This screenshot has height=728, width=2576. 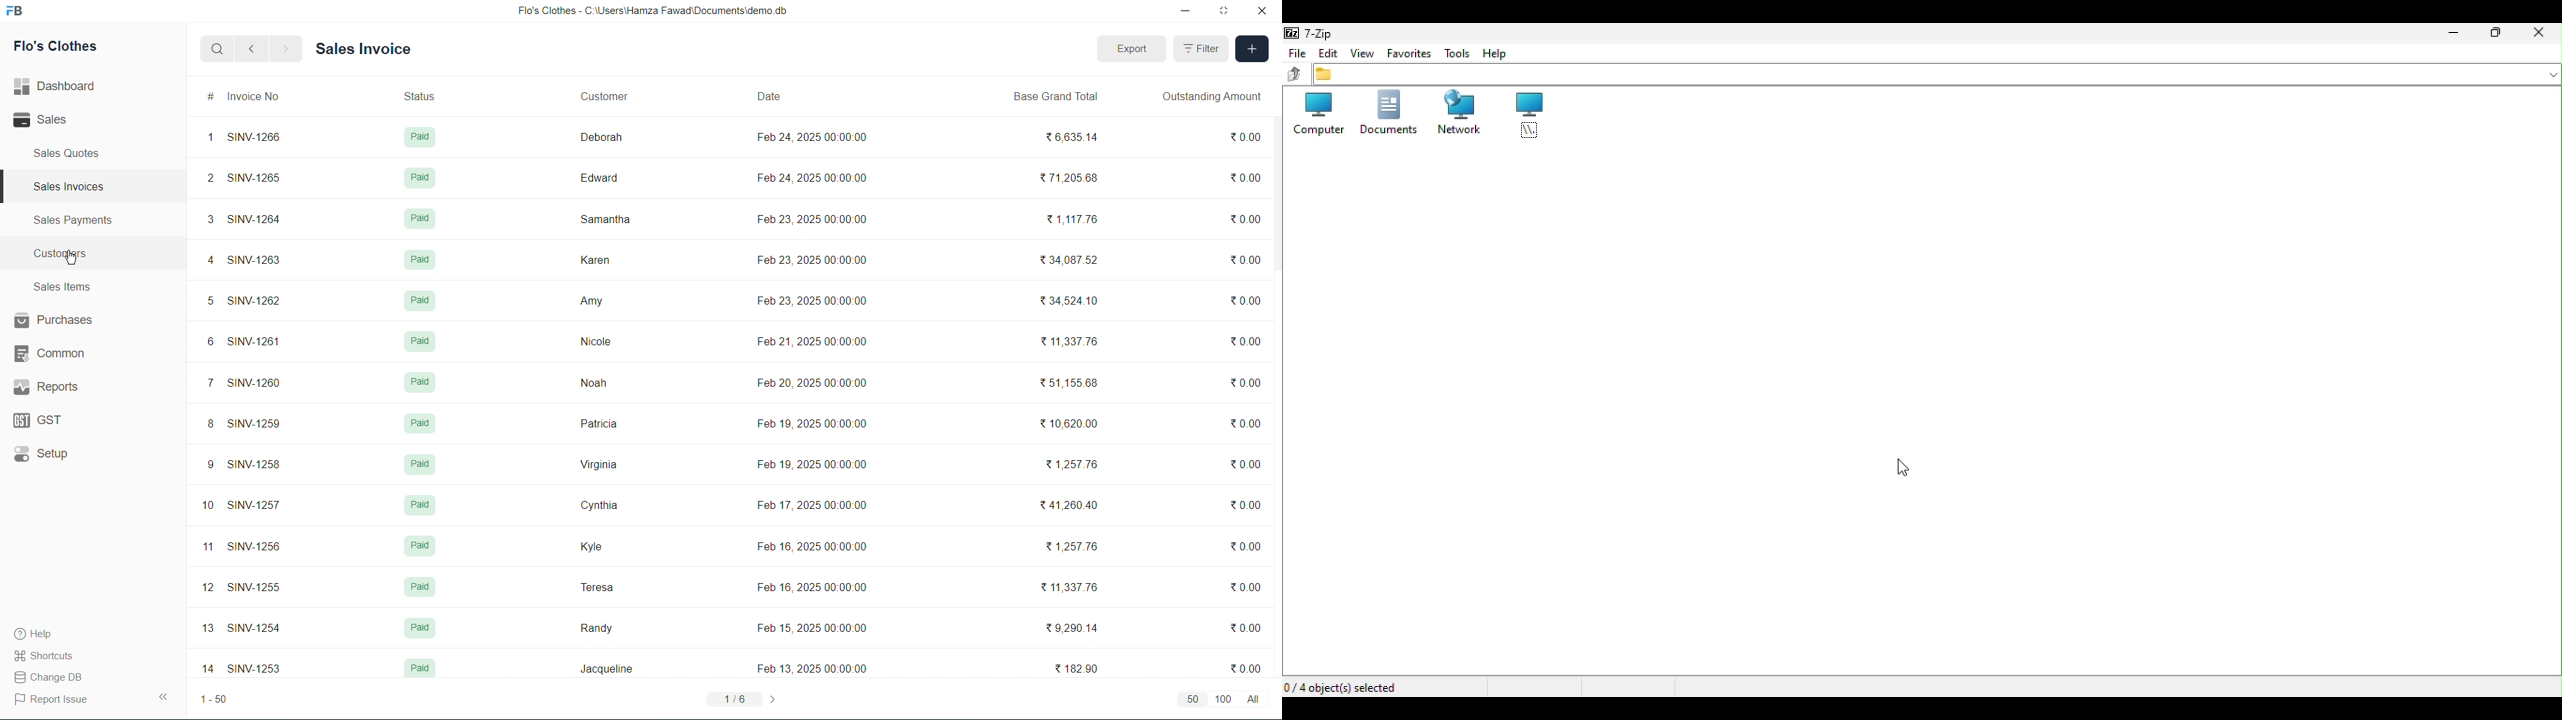 What do you see at coordinates (254, 219) in the screenshot?
I see `SINV-1264` at bounding box center [254, 219].